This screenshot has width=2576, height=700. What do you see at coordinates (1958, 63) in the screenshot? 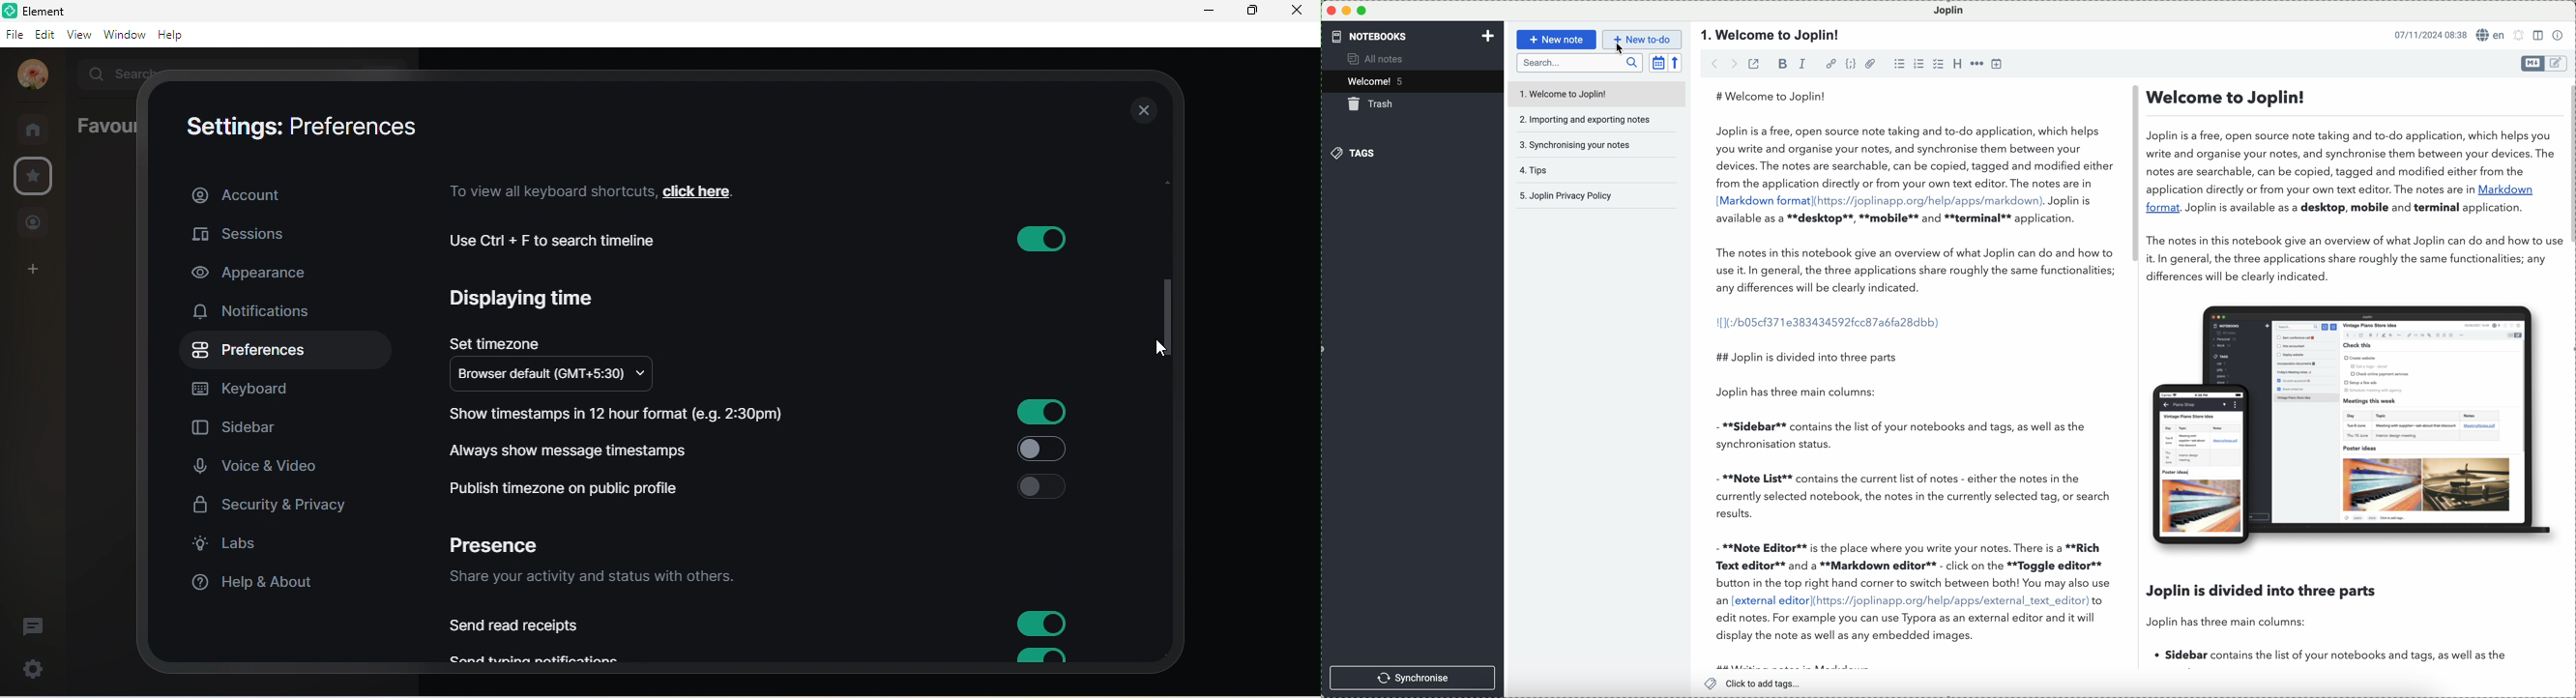
I see `heading` at bounding box center [1958, 63].